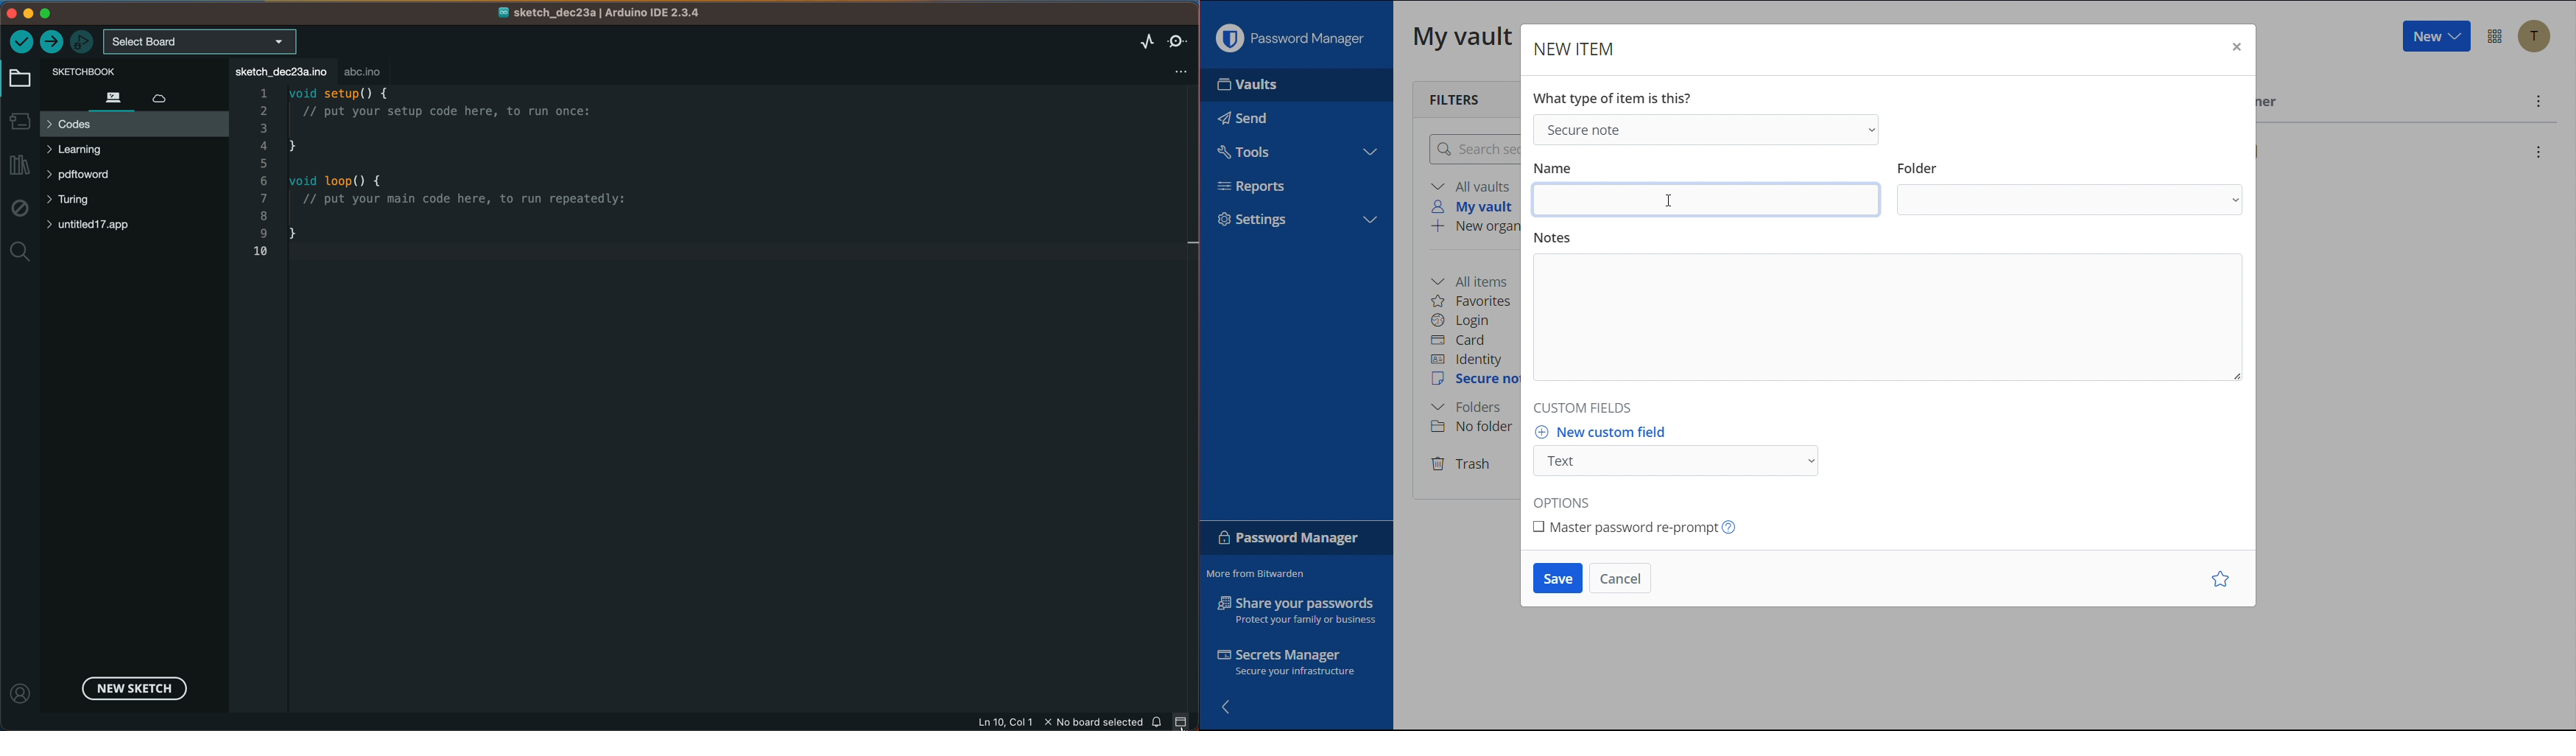 The width and height of the screenshot is (2576, 756). Describe the element at coordinates (1558, 578) in the screenshot. I see `Save` at that location.